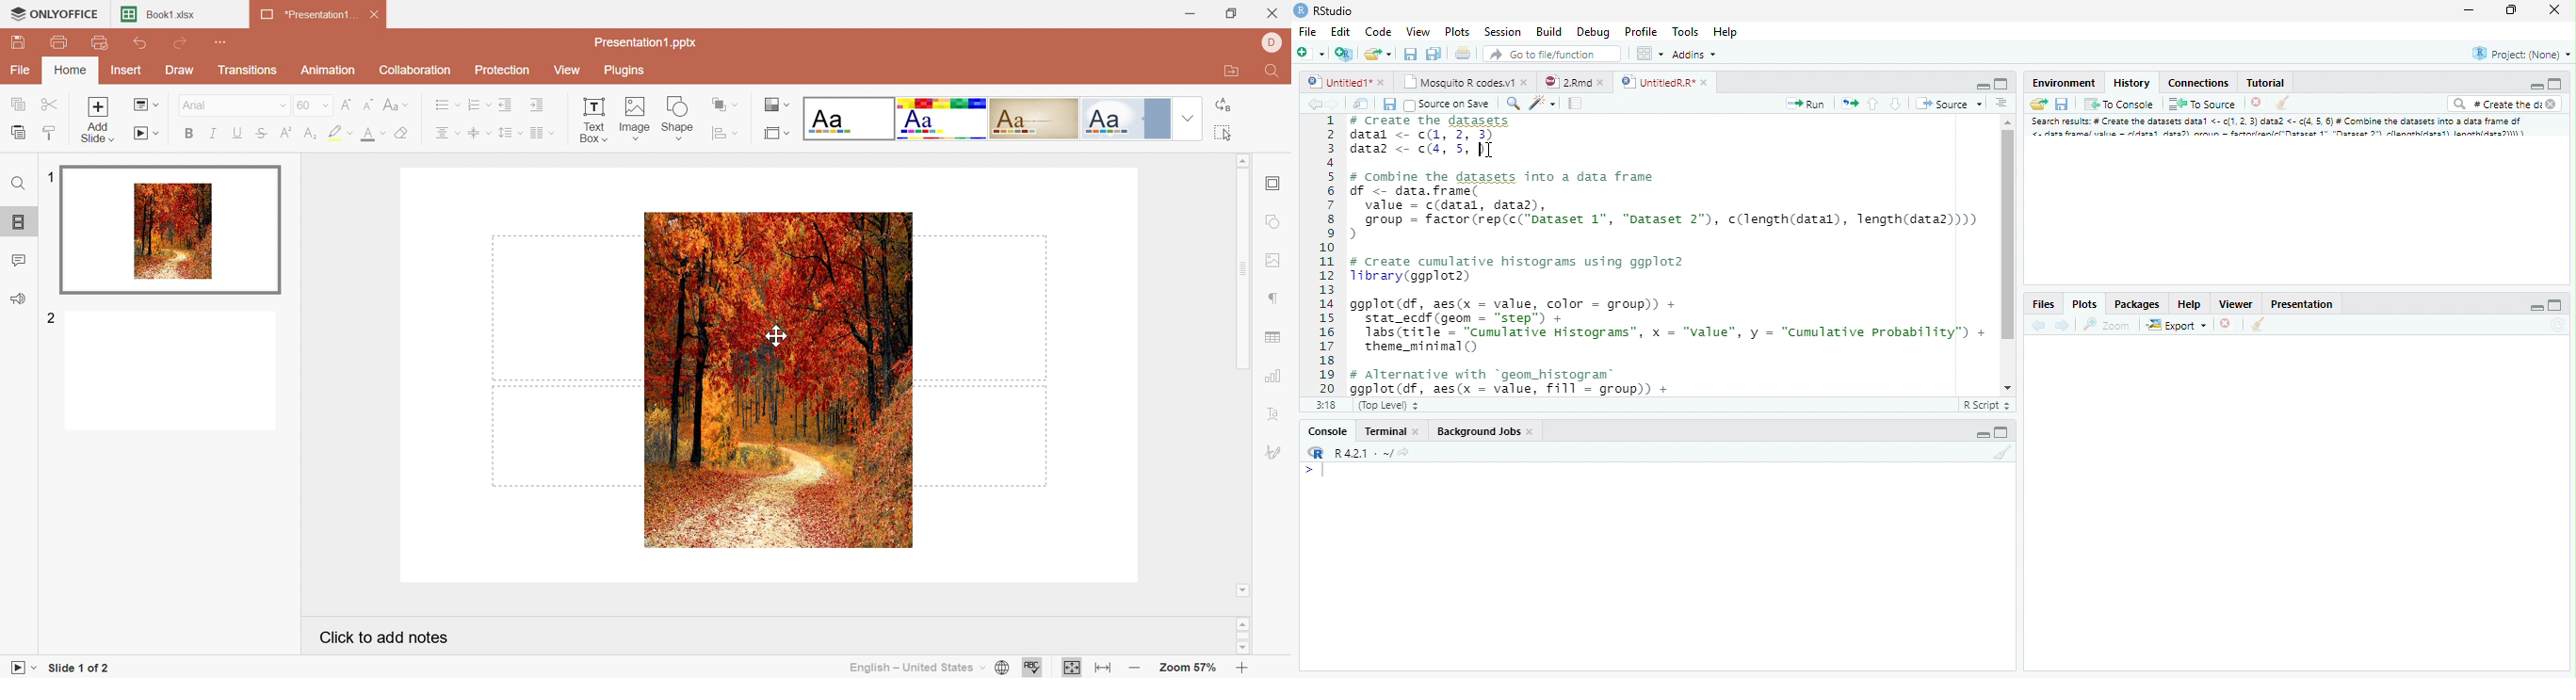  I want to click on Scrollbar, so click(2006, 252).